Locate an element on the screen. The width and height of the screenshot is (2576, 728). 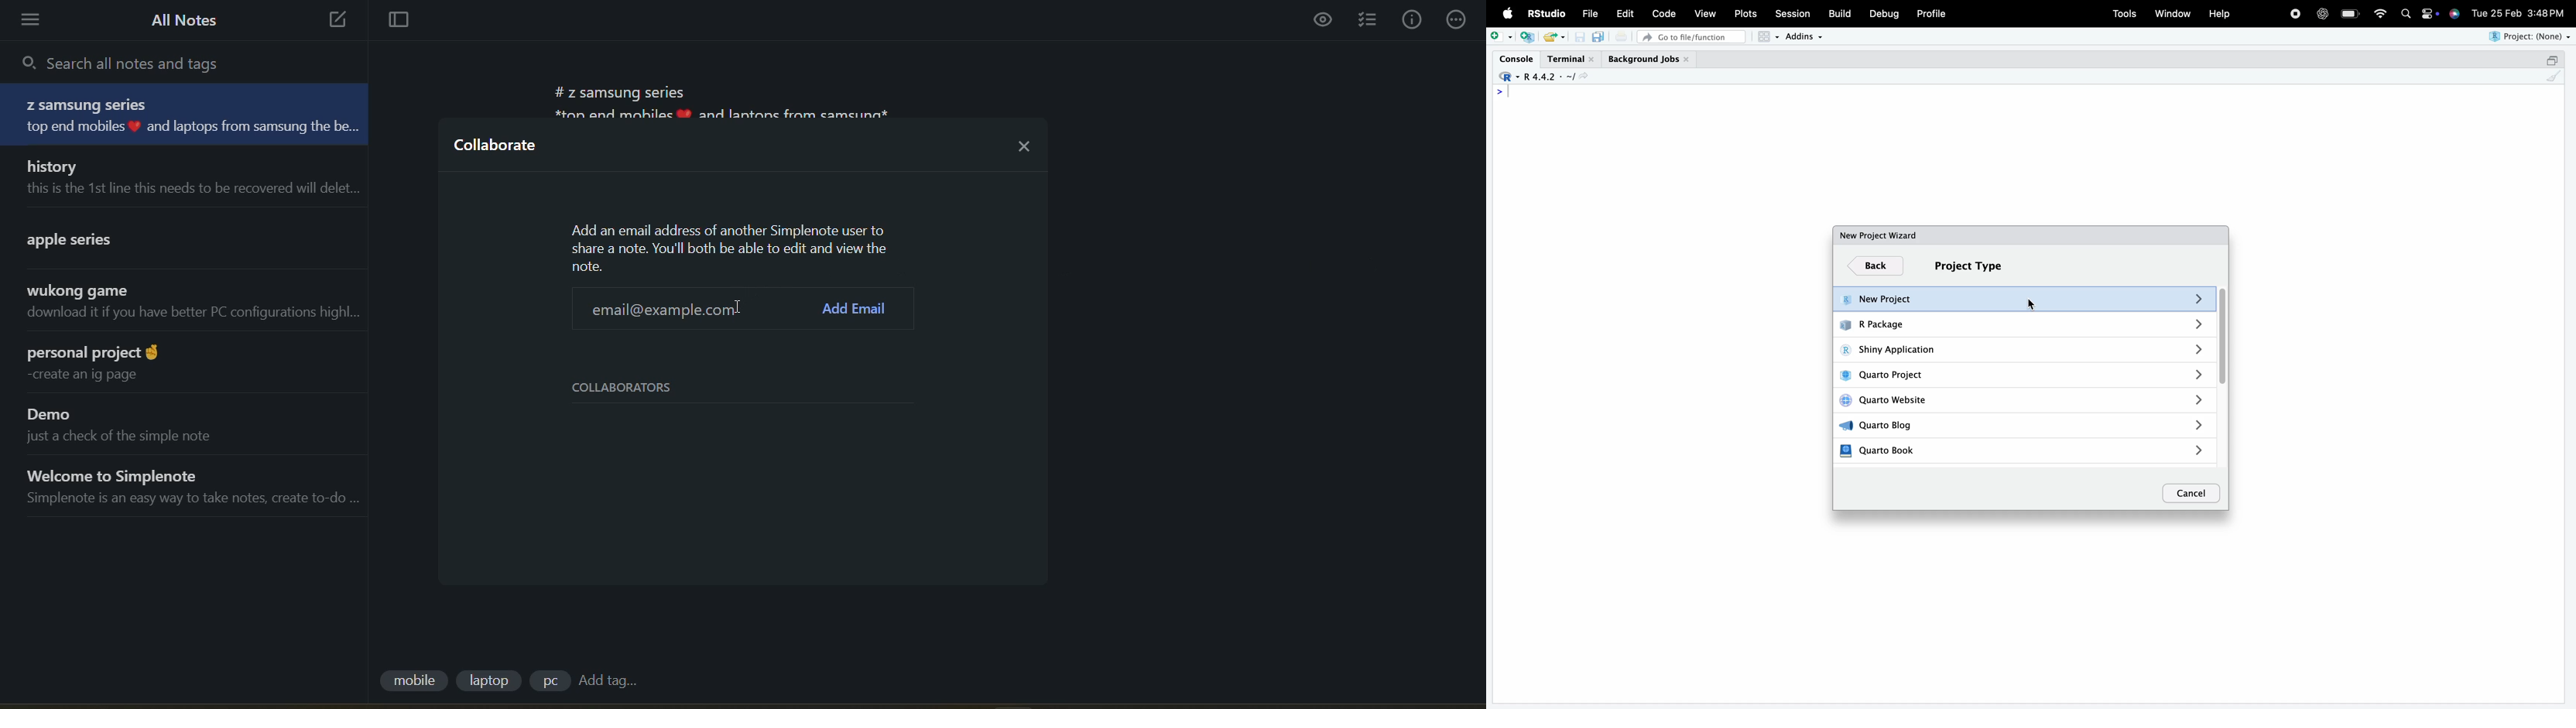
Save all open documents is located at coordinates (1599, 37).